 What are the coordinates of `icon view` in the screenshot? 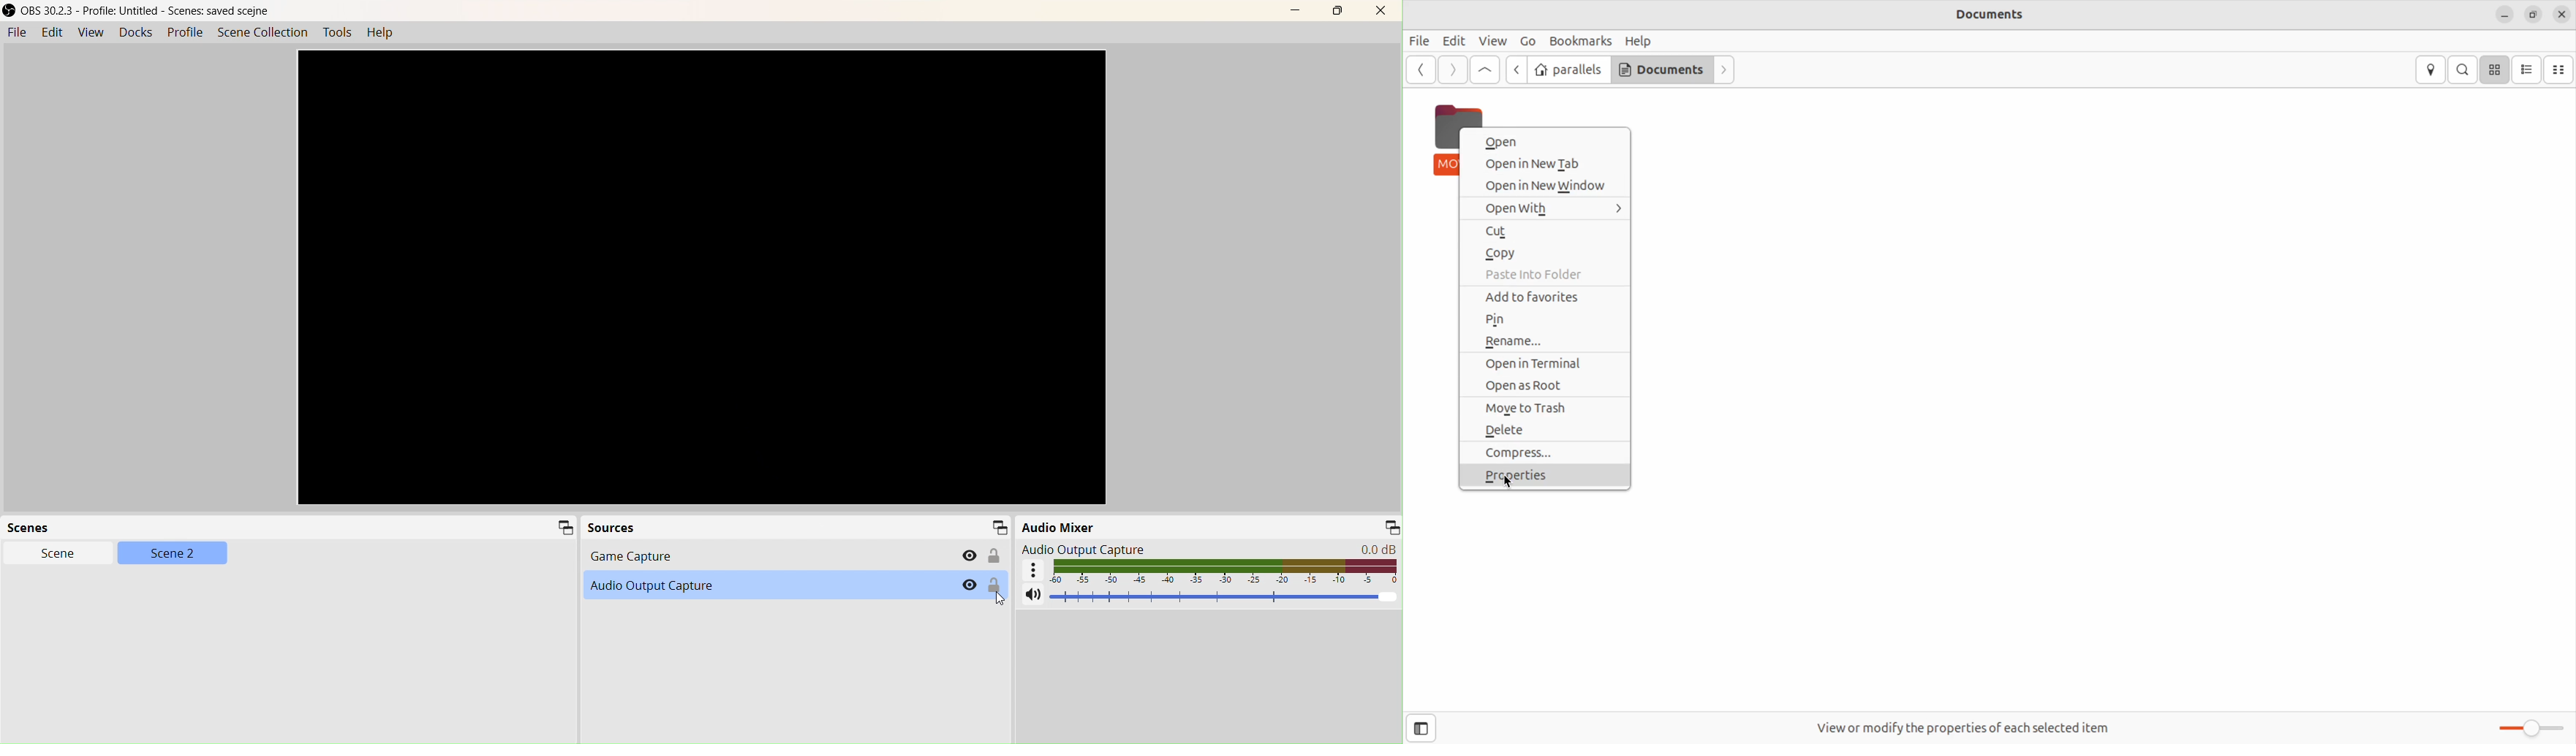 It's located at (2497, 70).